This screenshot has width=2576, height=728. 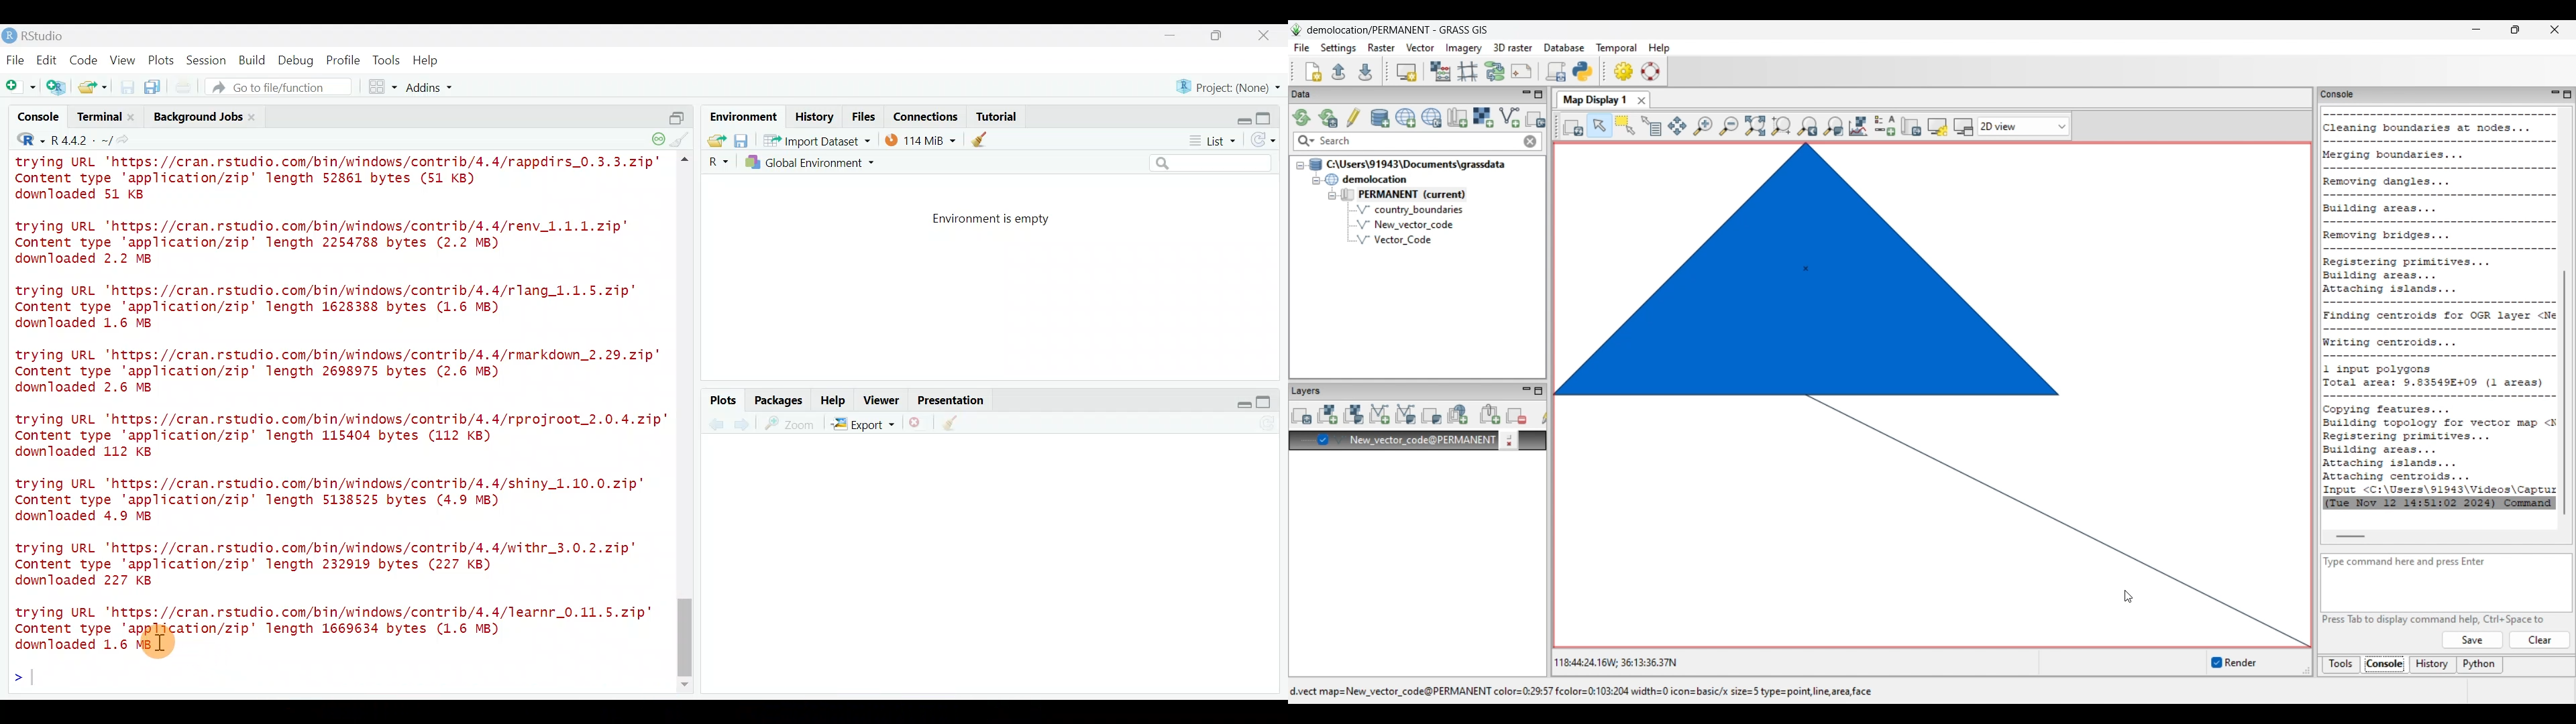 I want to click on Environment, so click(x=741, y=116).